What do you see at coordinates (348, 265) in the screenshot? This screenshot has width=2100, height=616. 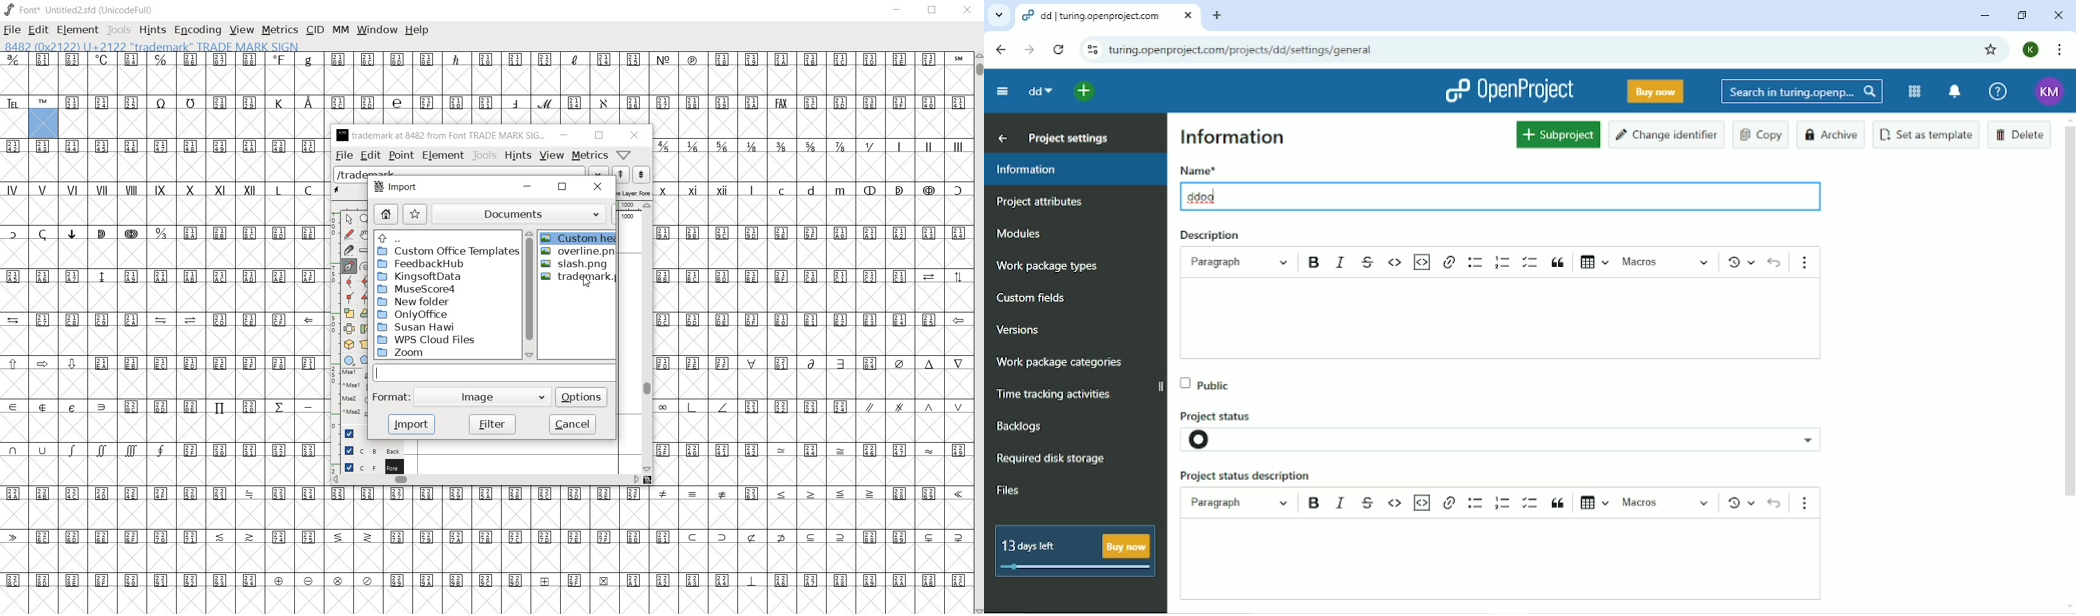 I see `add a point, then drag out its control points` at bounding box center [348, 265].